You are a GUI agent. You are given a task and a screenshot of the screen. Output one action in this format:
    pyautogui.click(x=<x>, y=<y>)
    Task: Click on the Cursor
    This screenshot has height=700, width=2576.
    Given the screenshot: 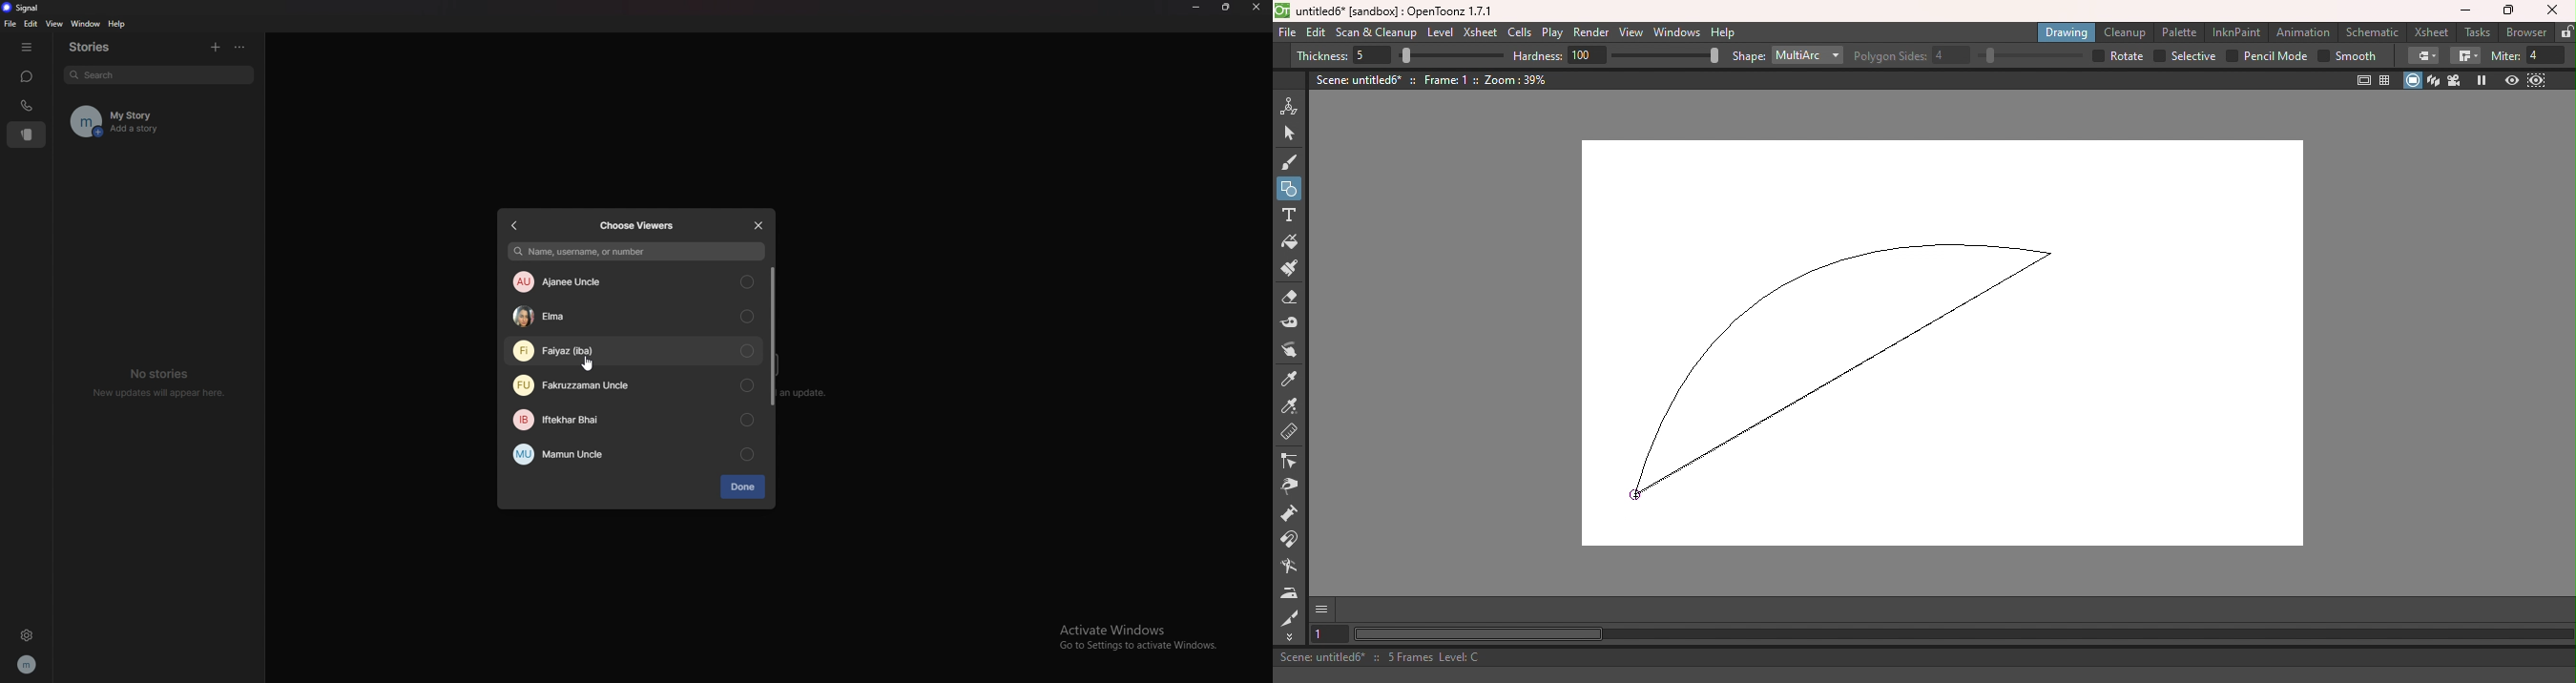 What is the action you would take?
    pyautogui.click(x=1636, y=495)
    